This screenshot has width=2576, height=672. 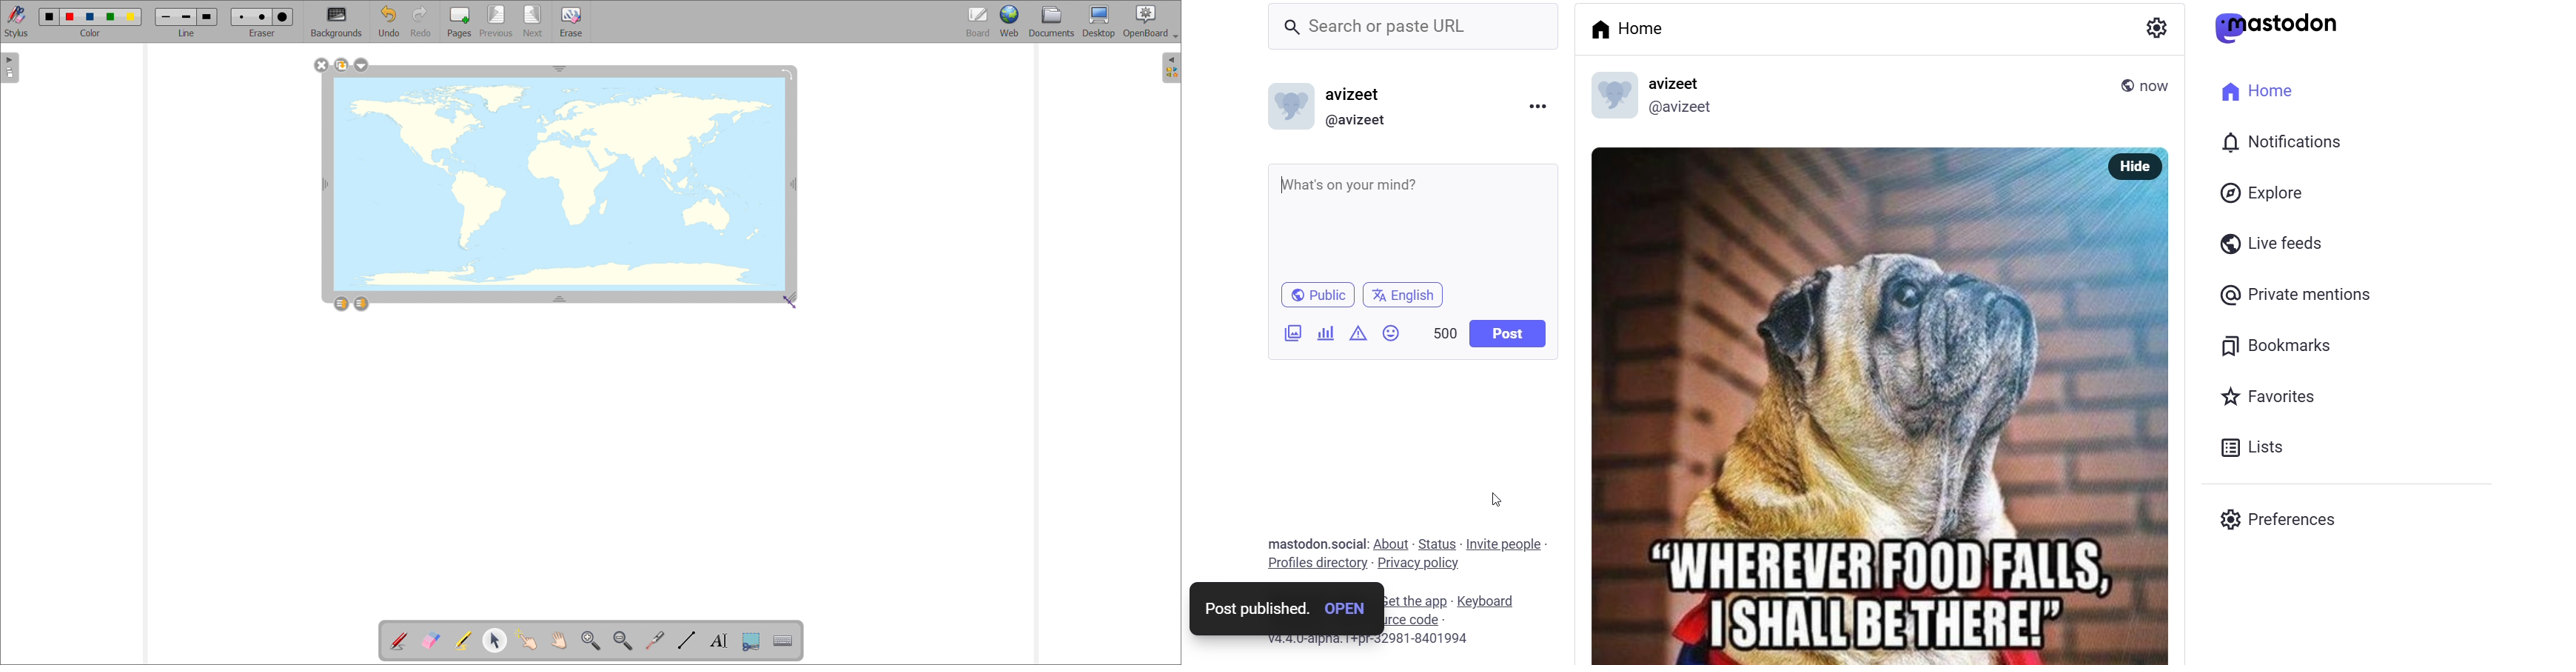 What do you see at coordinates (1374, 640) in the screenshot?
I see `version` at bounding box center [1374, 640].